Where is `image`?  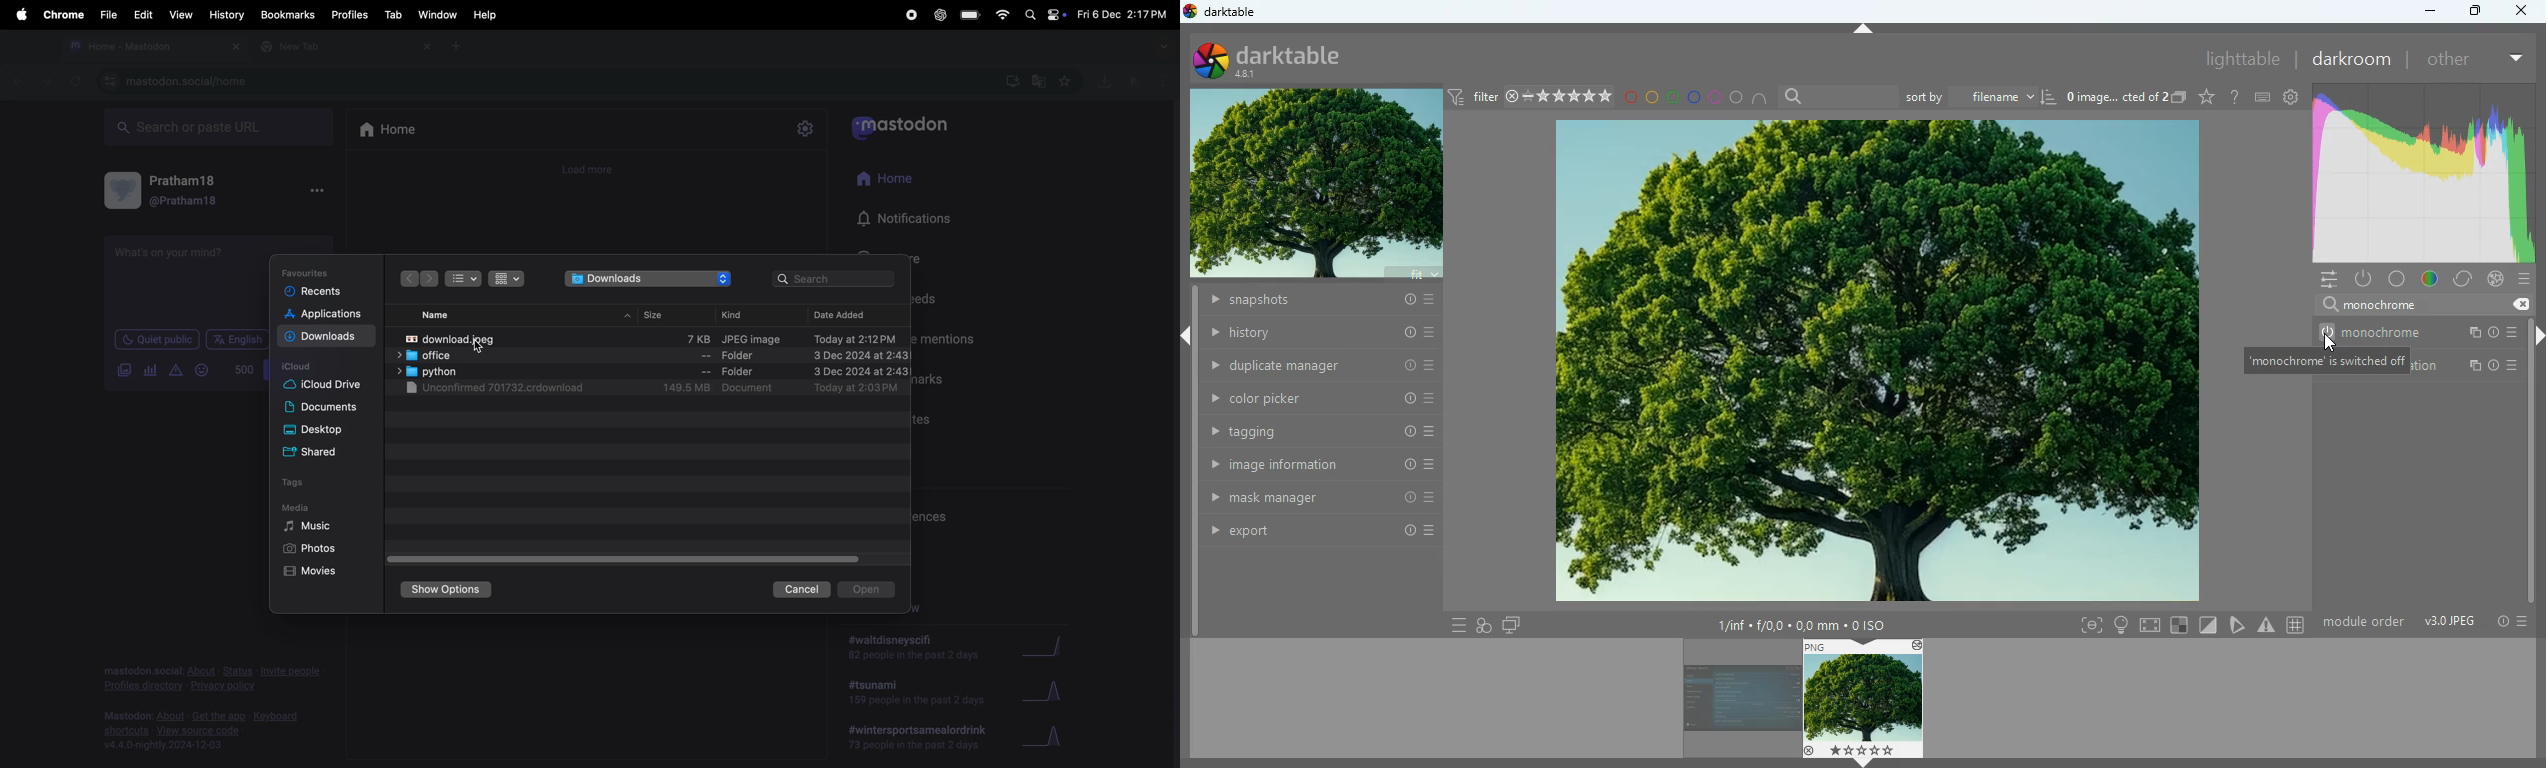
image is located at coordinates (1314, 182).